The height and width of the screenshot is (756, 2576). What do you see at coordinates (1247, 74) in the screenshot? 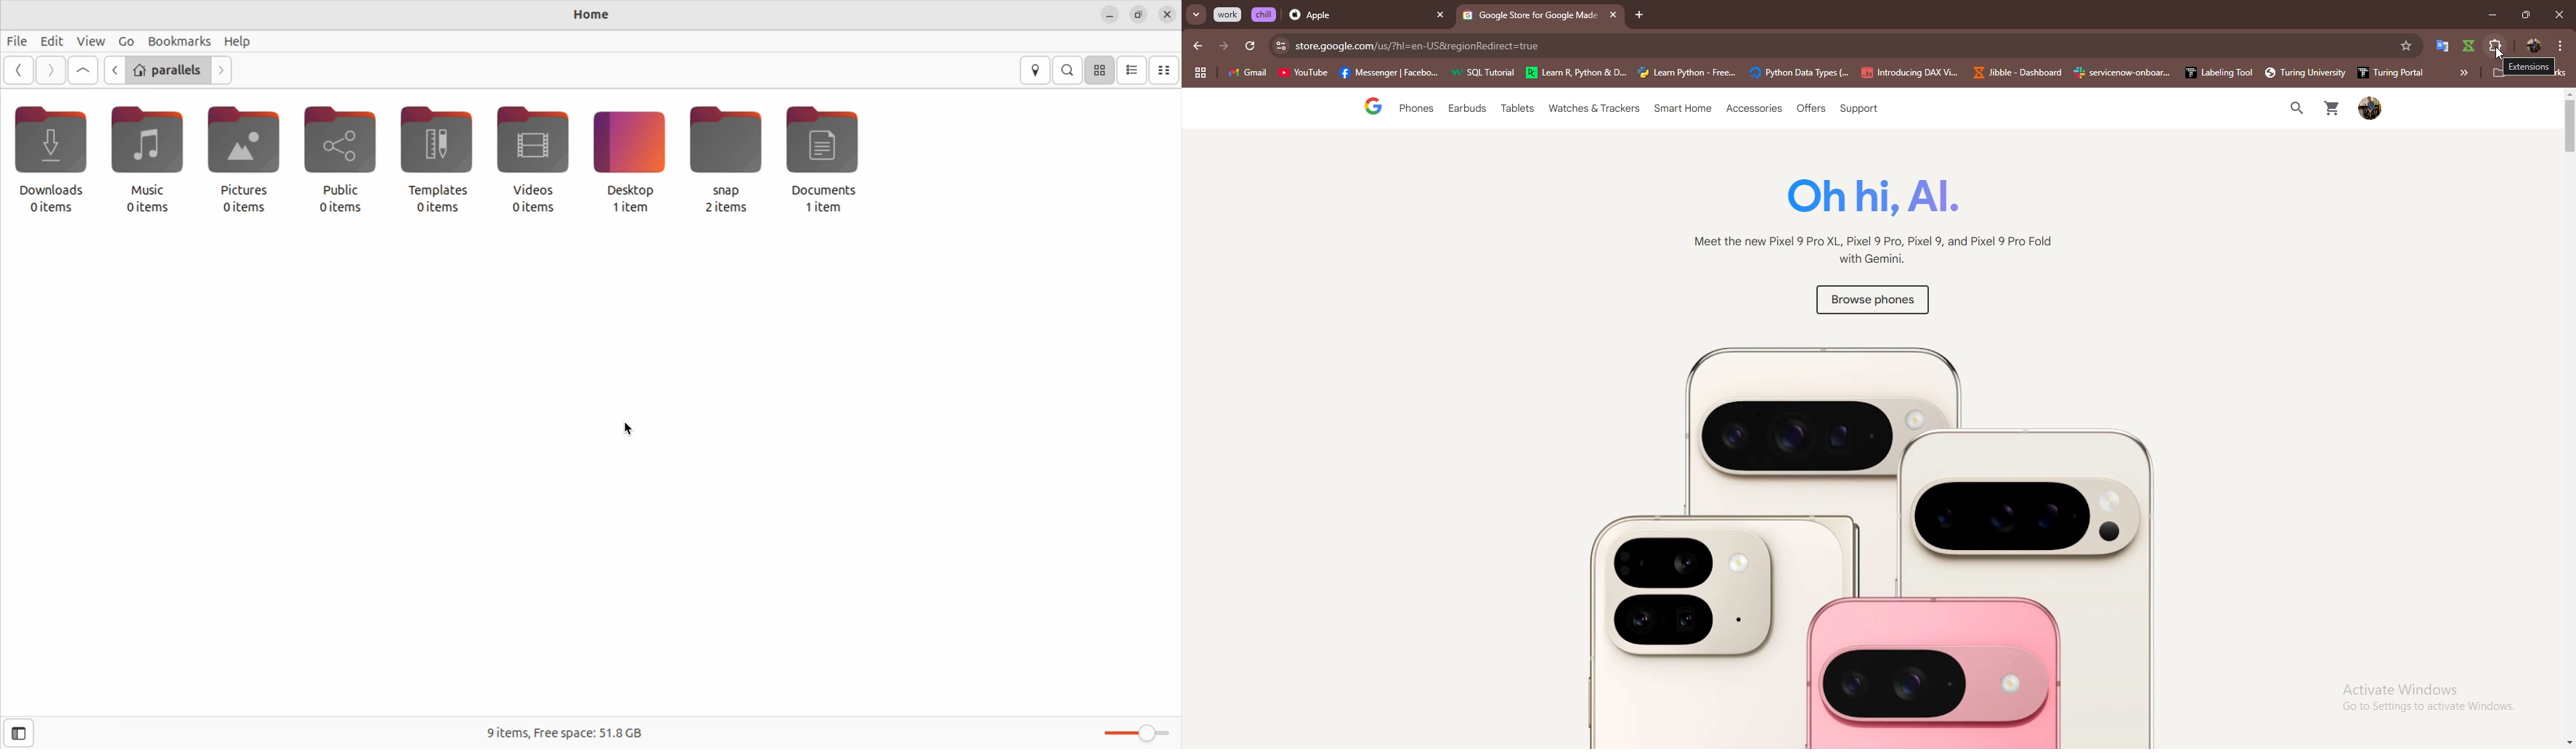
I see `gmail` at bounding box center [1247, 74].